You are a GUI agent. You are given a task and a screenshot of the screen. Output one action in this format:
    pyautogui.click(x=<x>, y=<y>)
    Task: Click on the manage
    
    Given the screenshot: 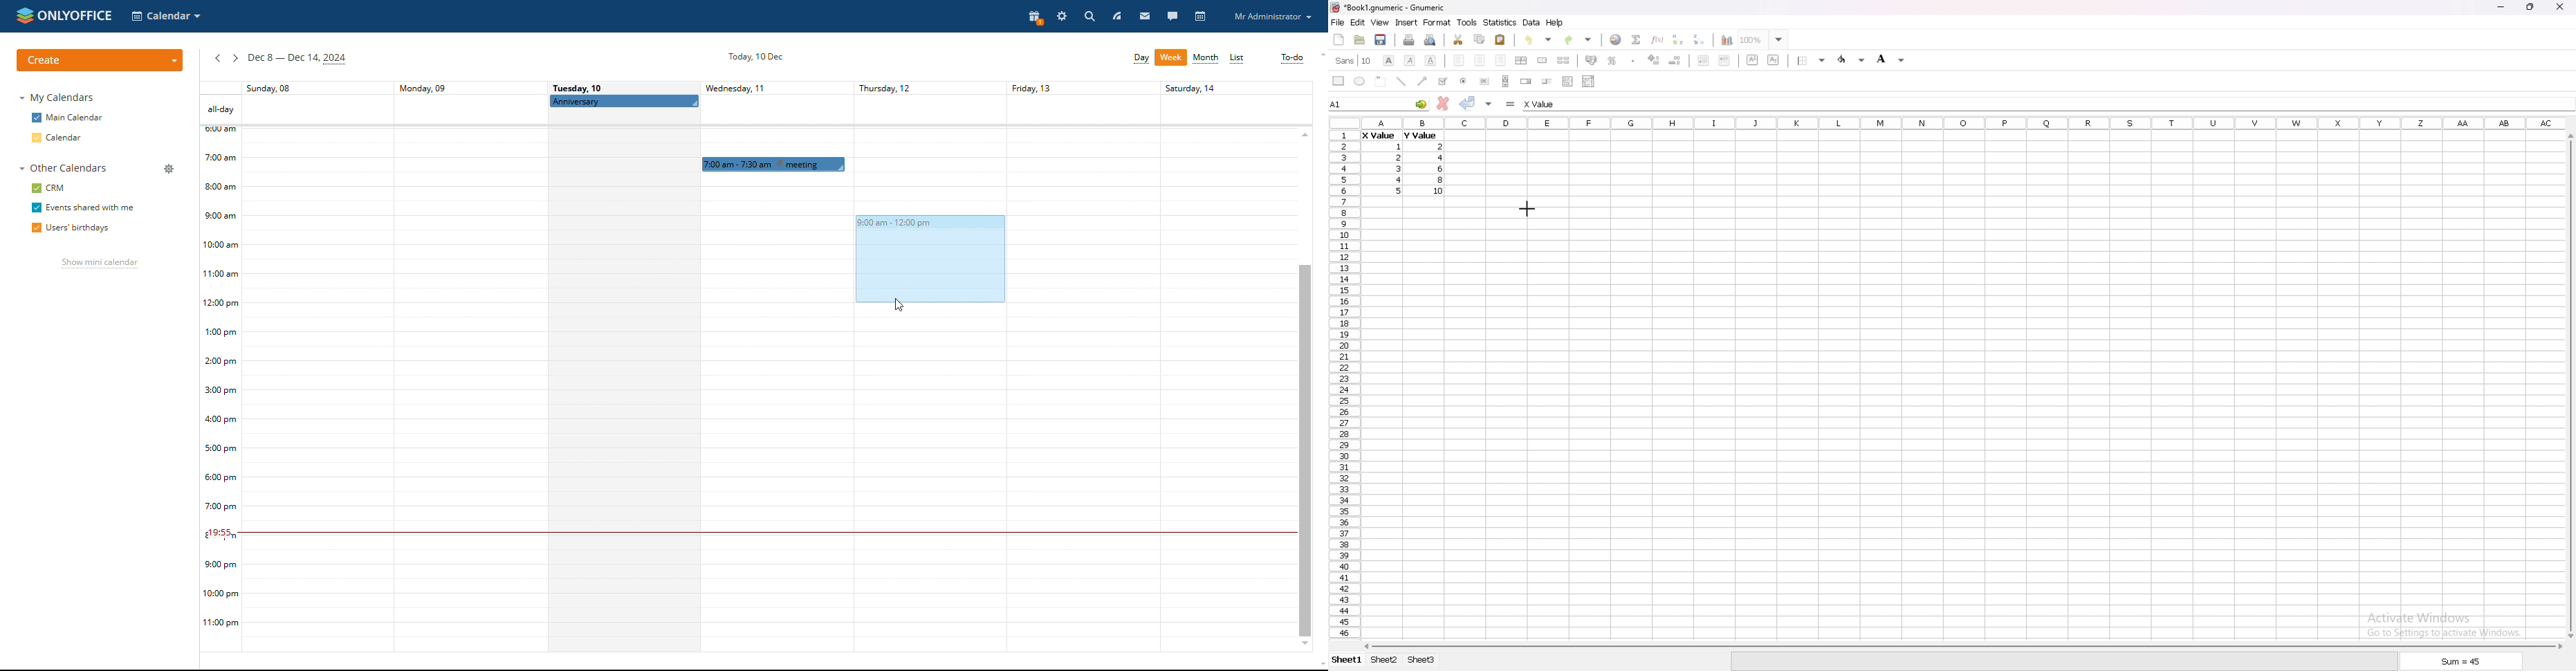 What is the action you would take?
    pyautogui.click(x=169, y=169)
    